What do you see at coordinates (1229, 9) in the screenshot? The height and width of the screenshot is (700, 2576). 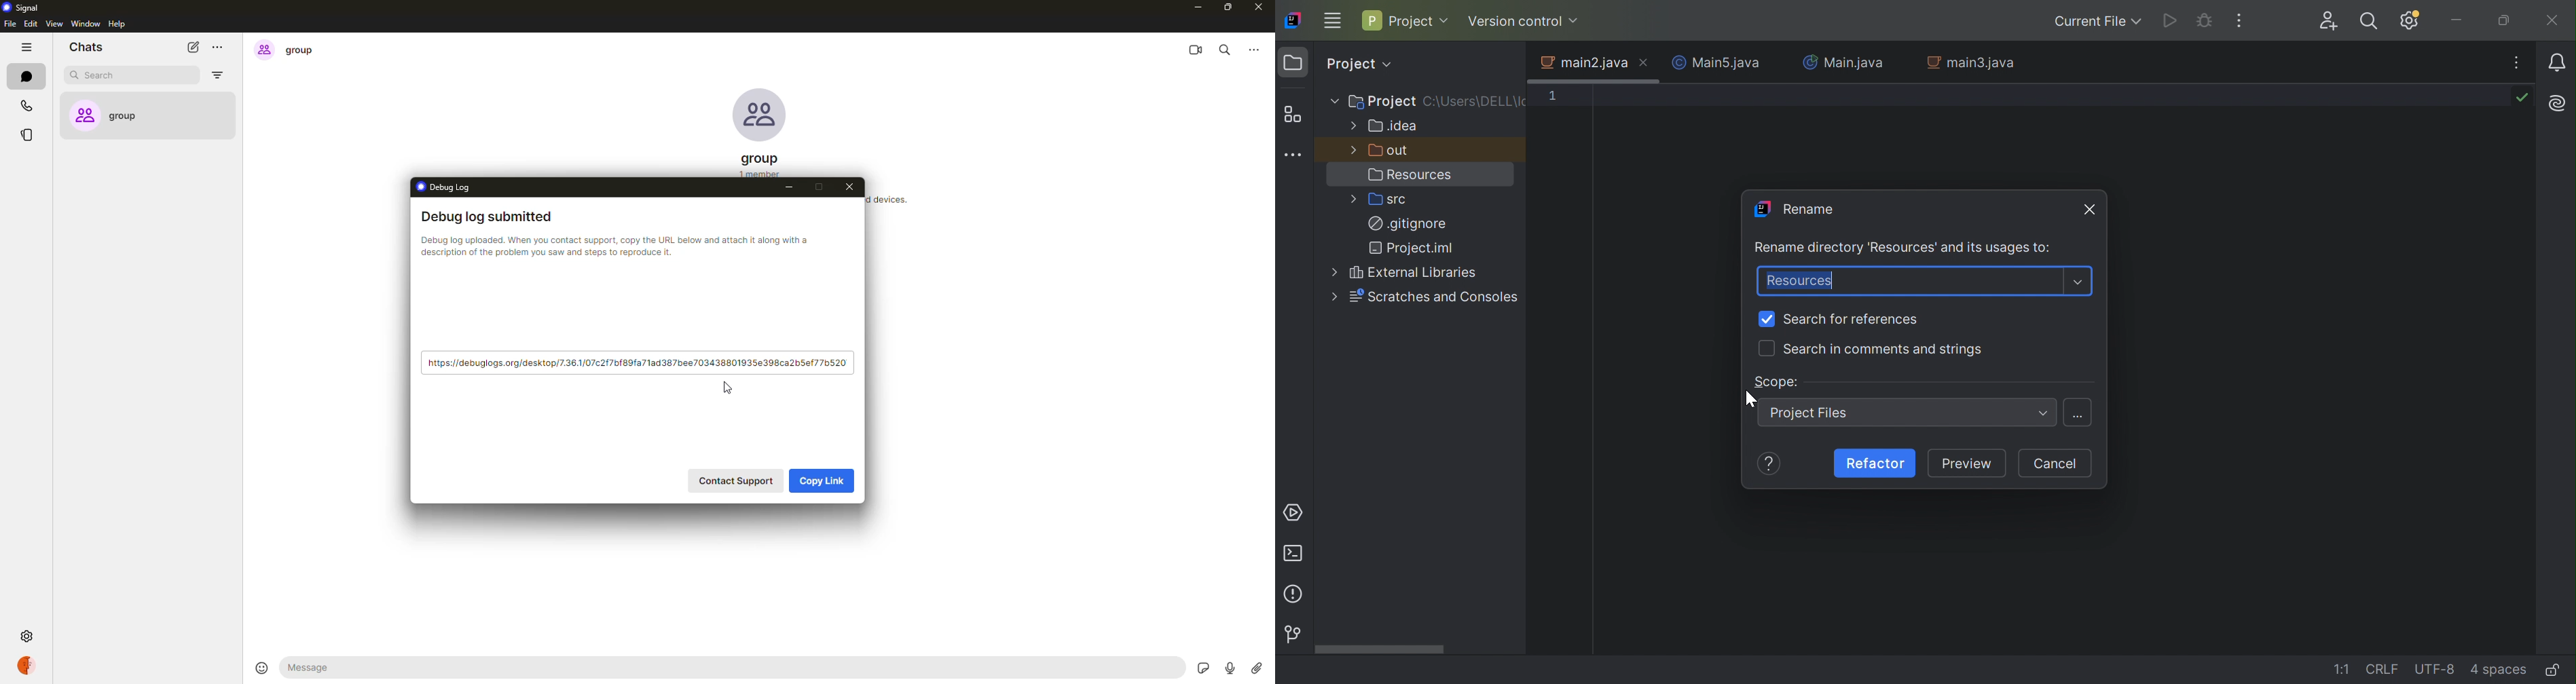 I see `maximize` at bounding box center [1229, 9].